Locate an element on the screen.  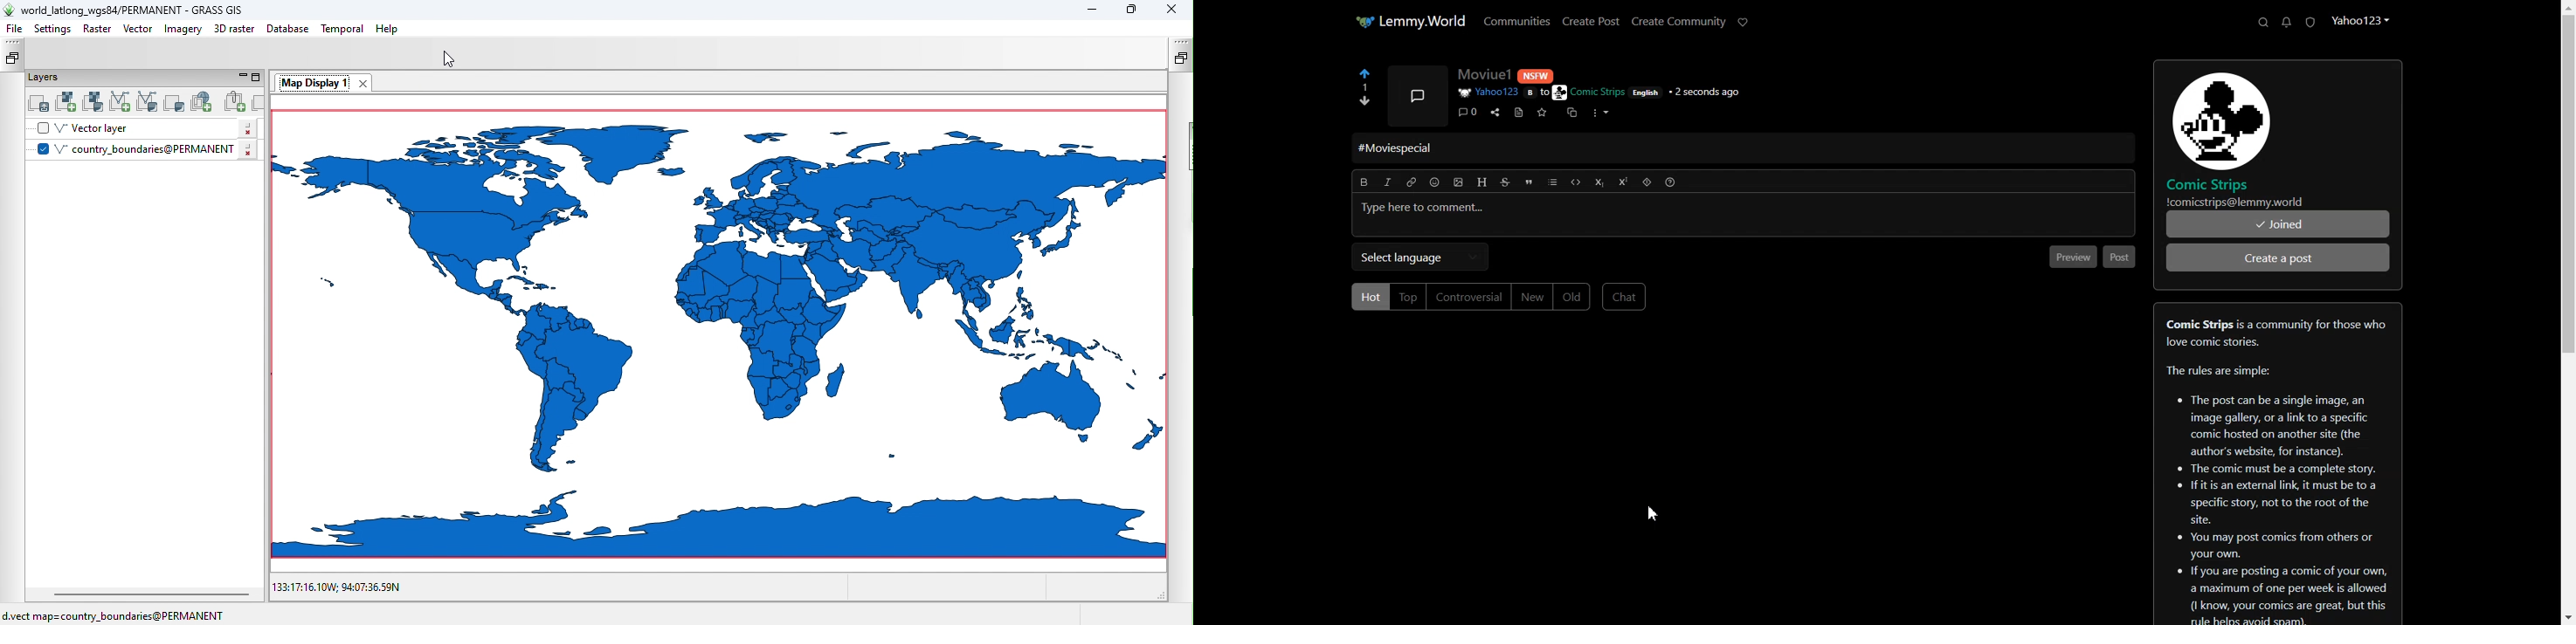
Insert Emoji is located at coordinates (1436, 183).